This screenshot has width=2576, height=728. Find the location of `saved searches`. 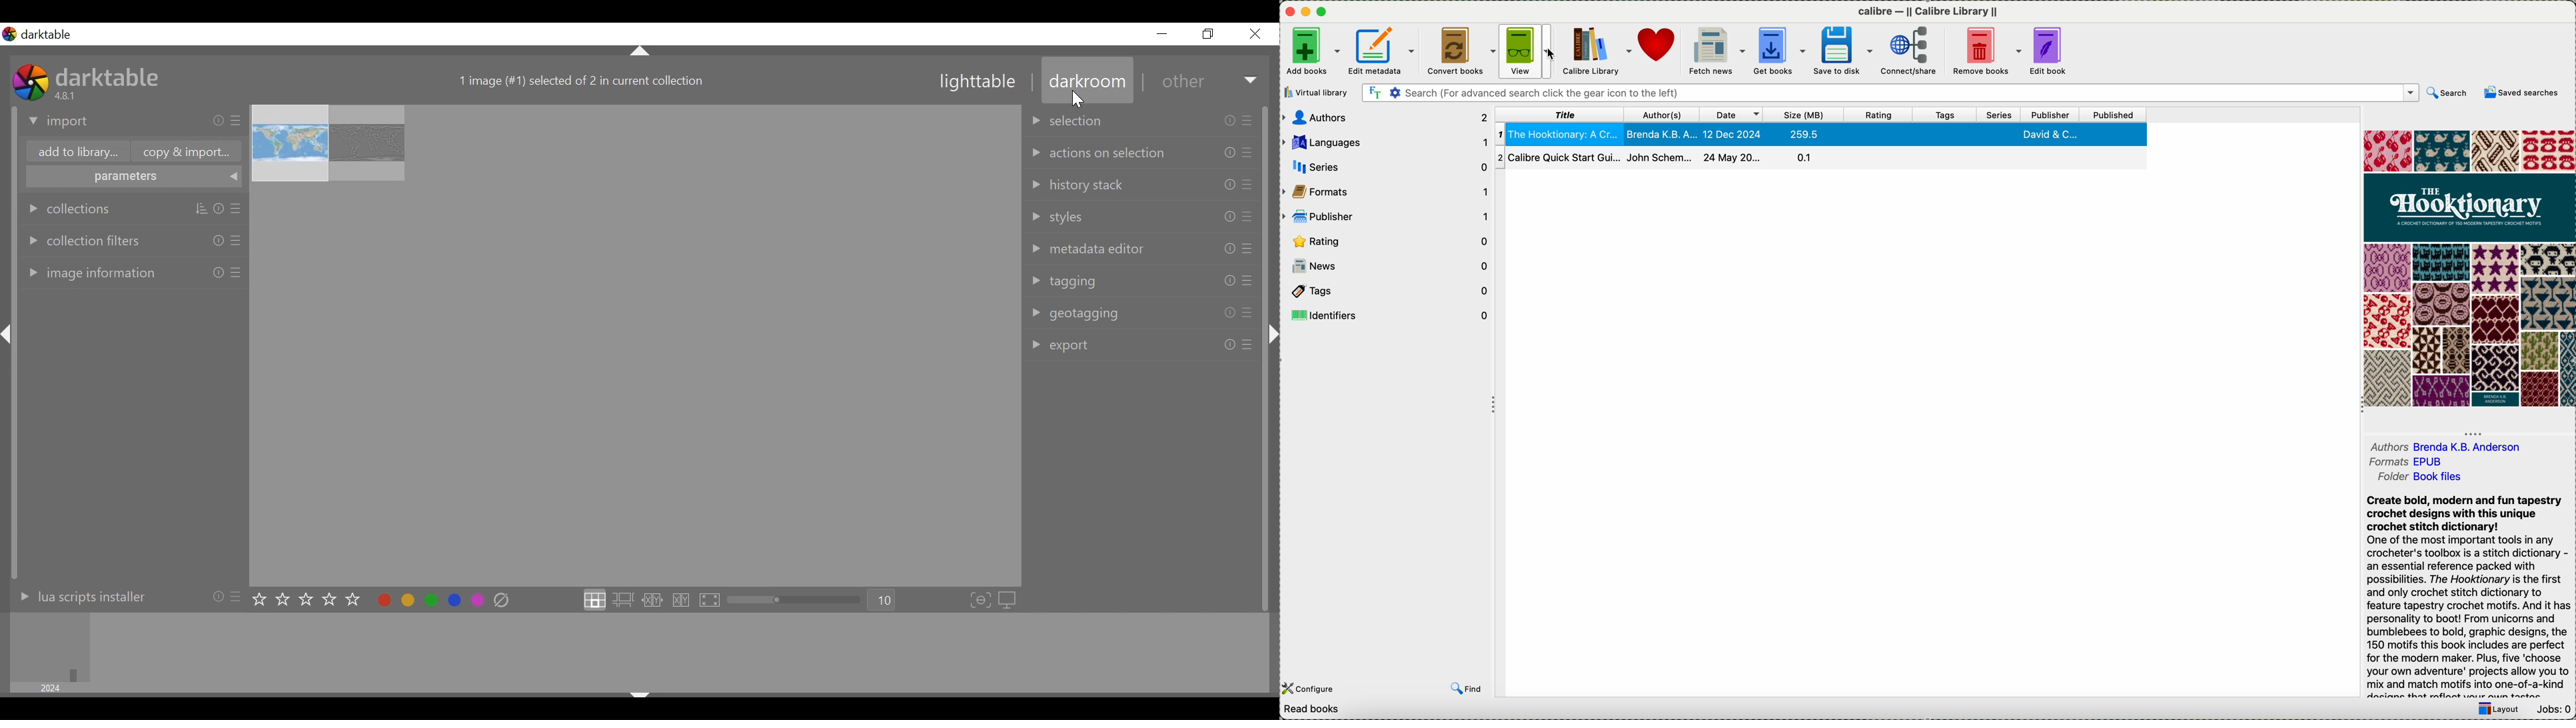

saved searches is located at coordinates (2521, 92).